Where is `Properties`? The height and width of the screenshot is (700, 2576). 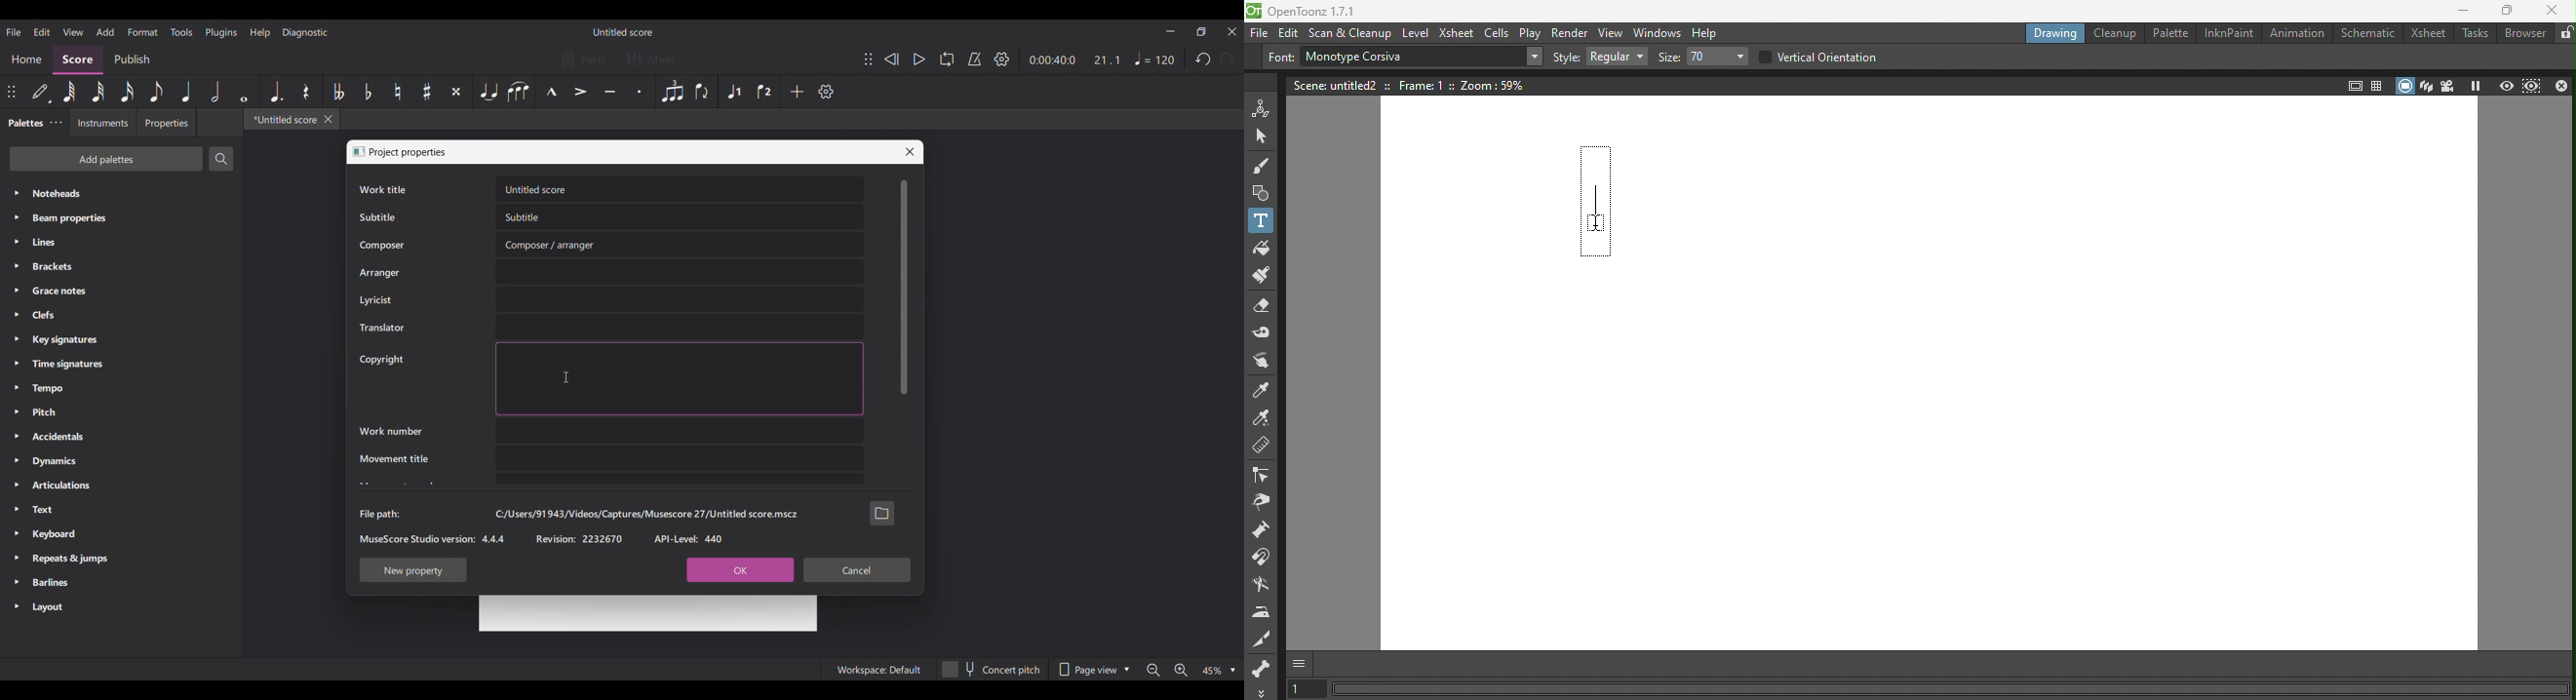
Properties is located at coordinates (166, 123).